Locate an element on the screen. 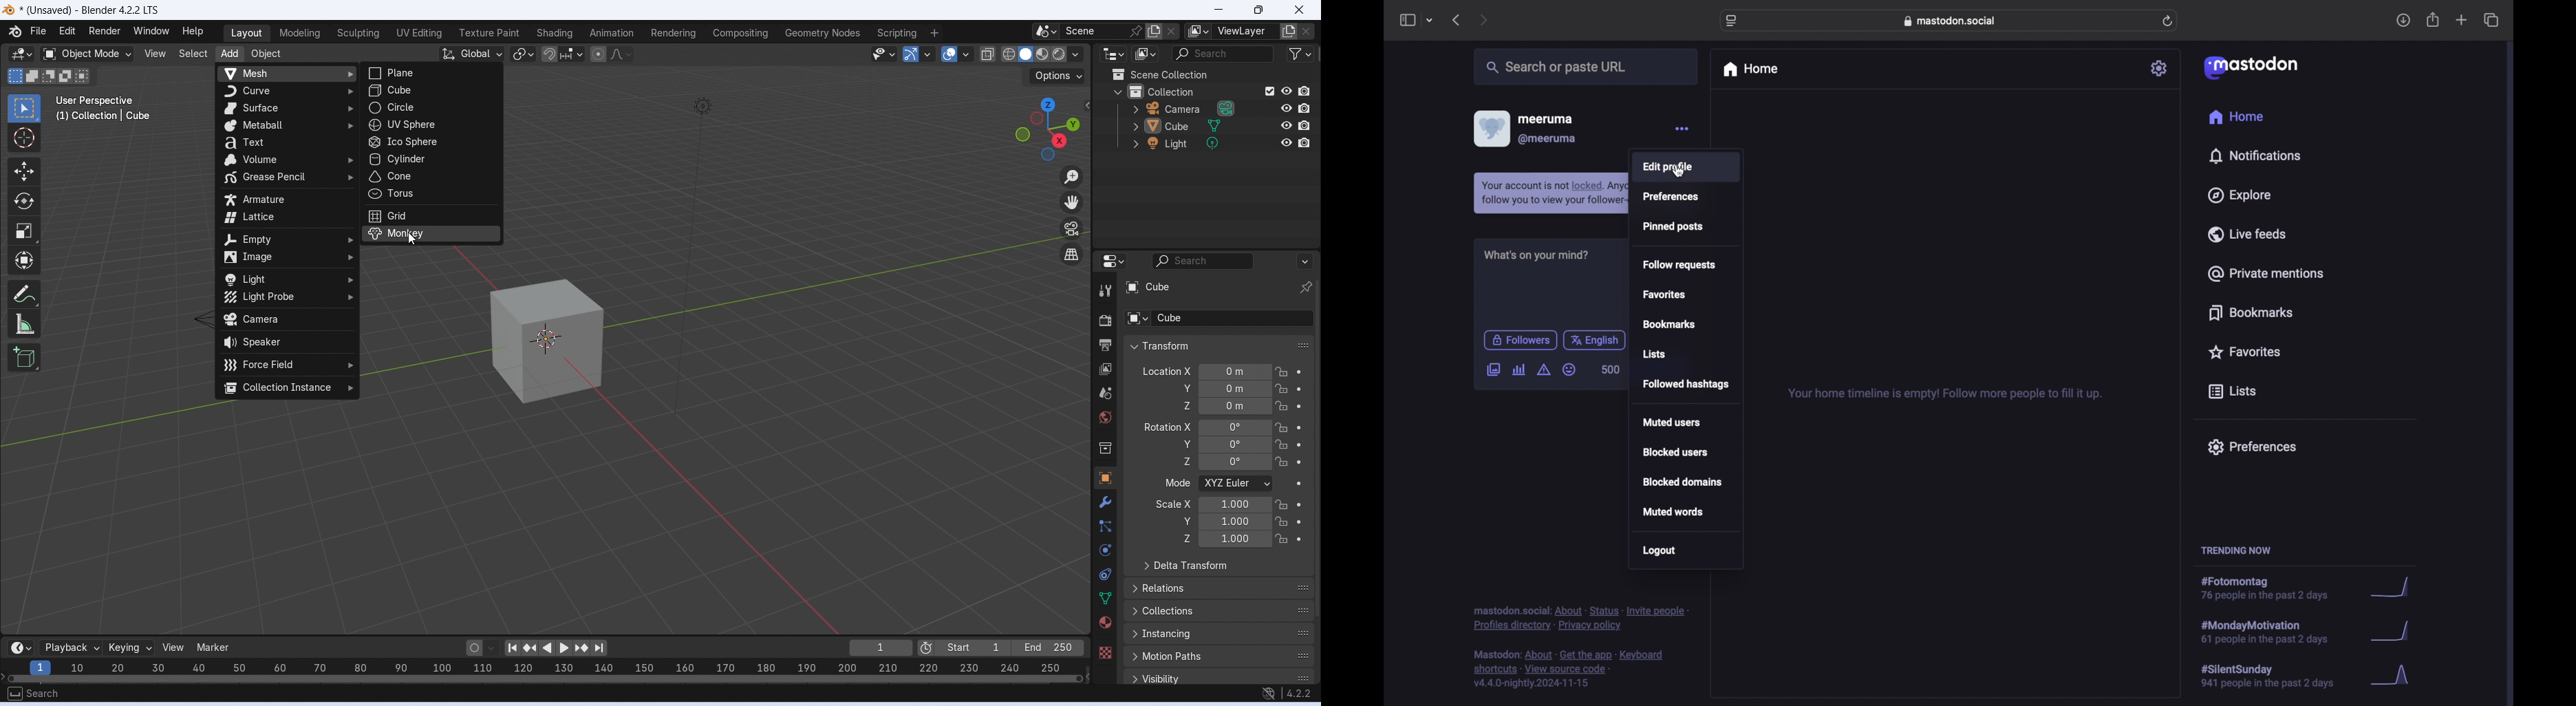 The width and height of the screenshot is (2576, 728). y is located at coordinates (1179, 520).